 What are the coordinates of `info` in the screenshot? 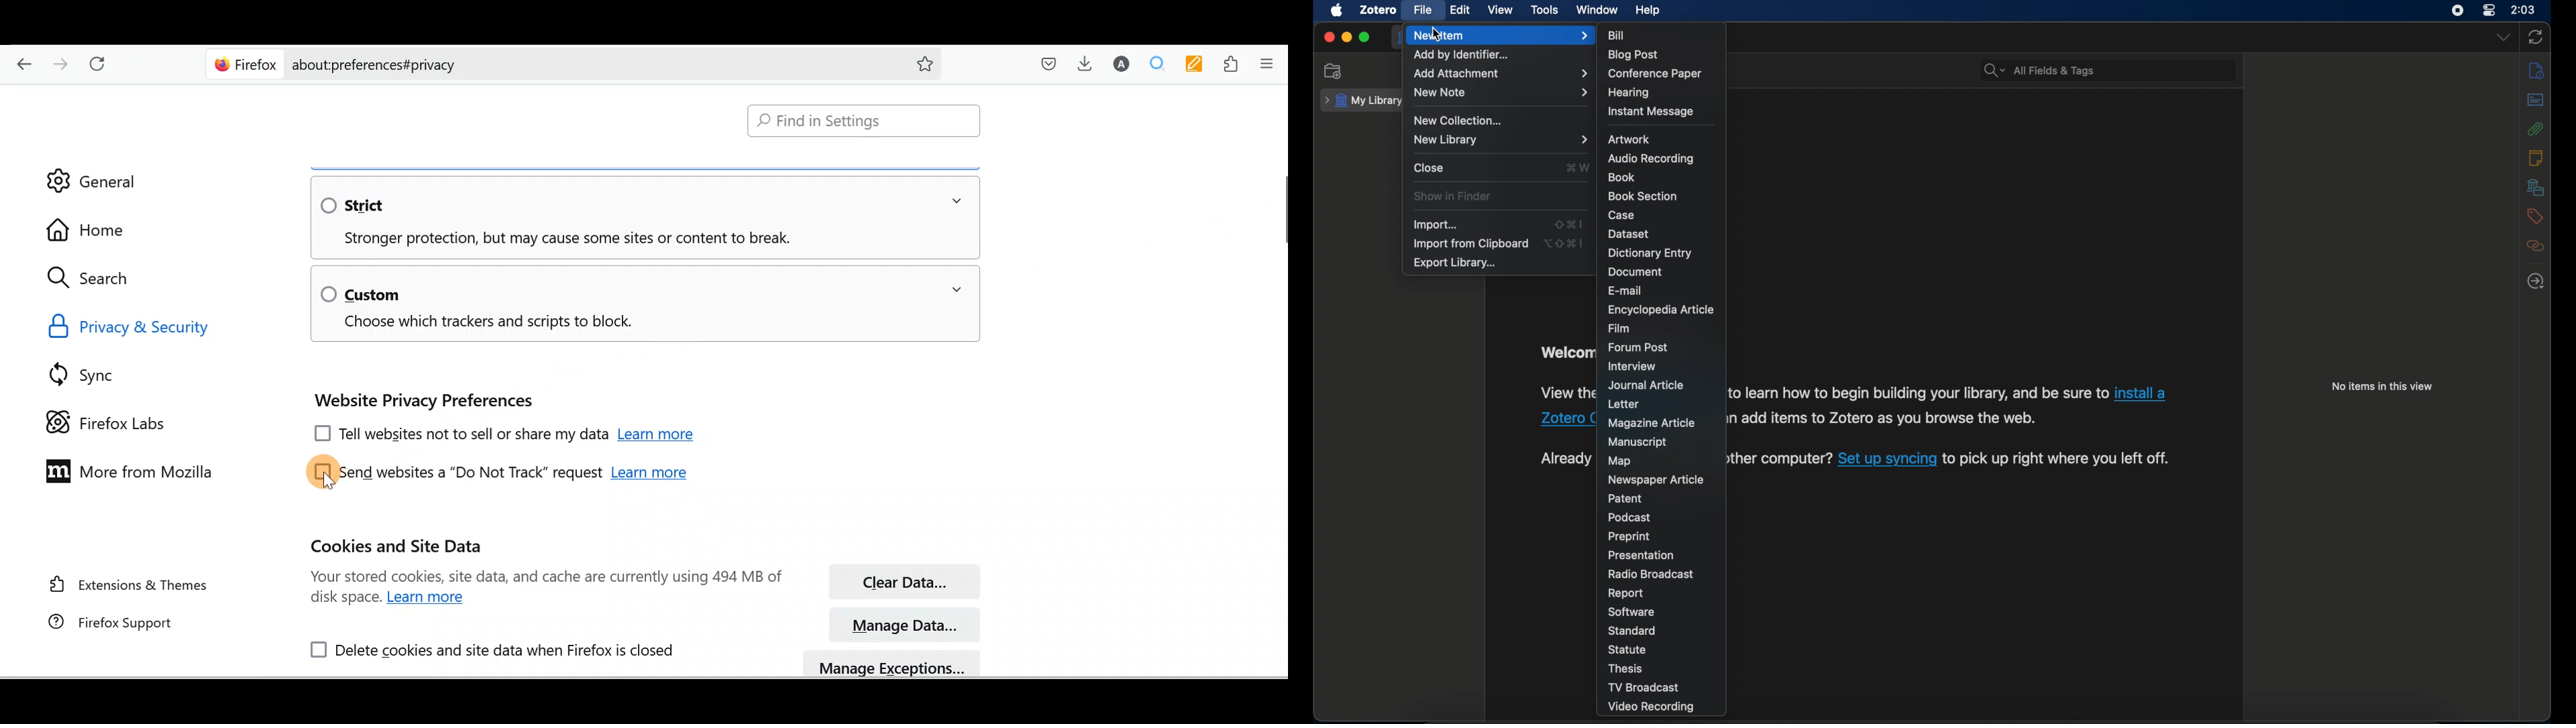 It's located at (2535, 70).